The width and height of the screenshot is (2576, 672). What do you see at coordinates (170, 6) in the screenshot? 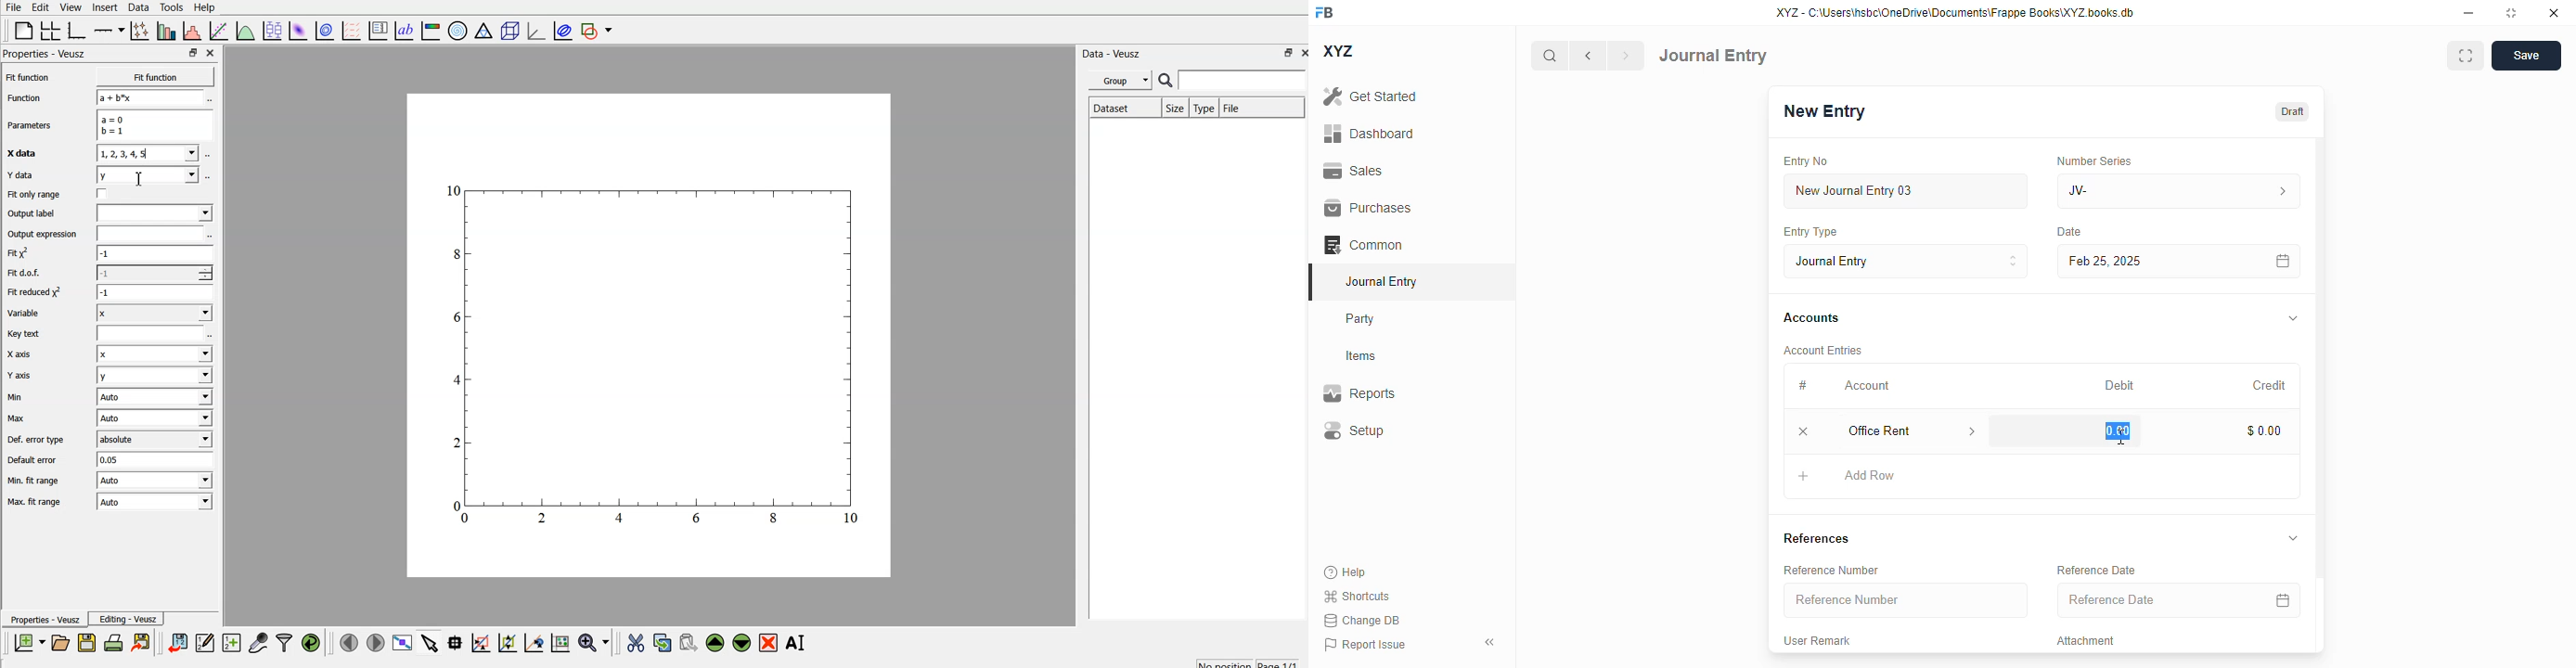
I see `tools` at bounding box center [170, 6].